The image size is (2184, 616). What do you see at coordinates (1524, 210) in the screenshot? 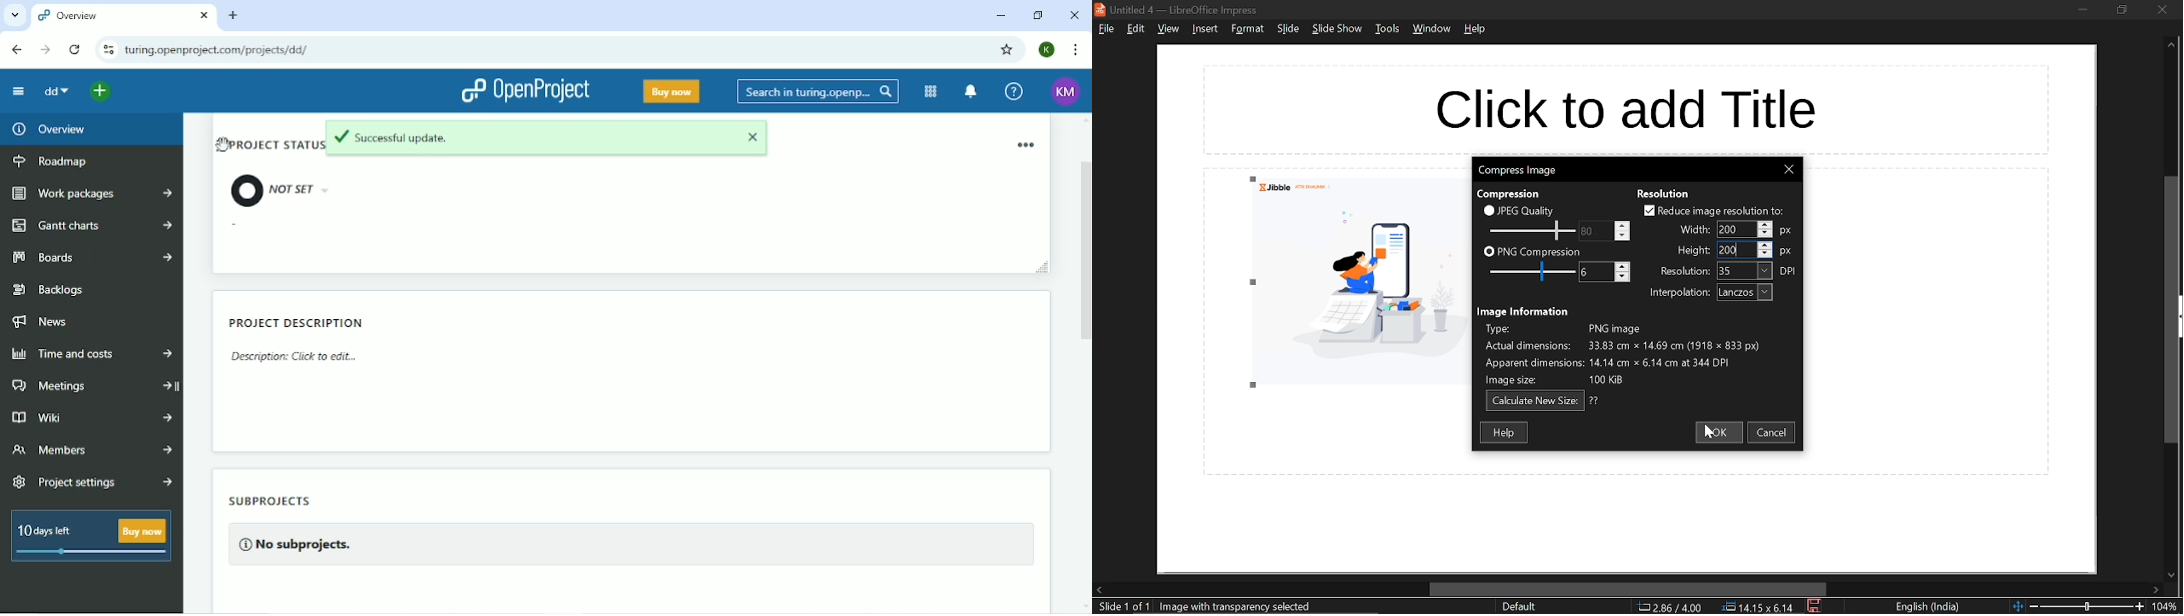
I see `JPEG quality` at bounding box center [1524, 210].